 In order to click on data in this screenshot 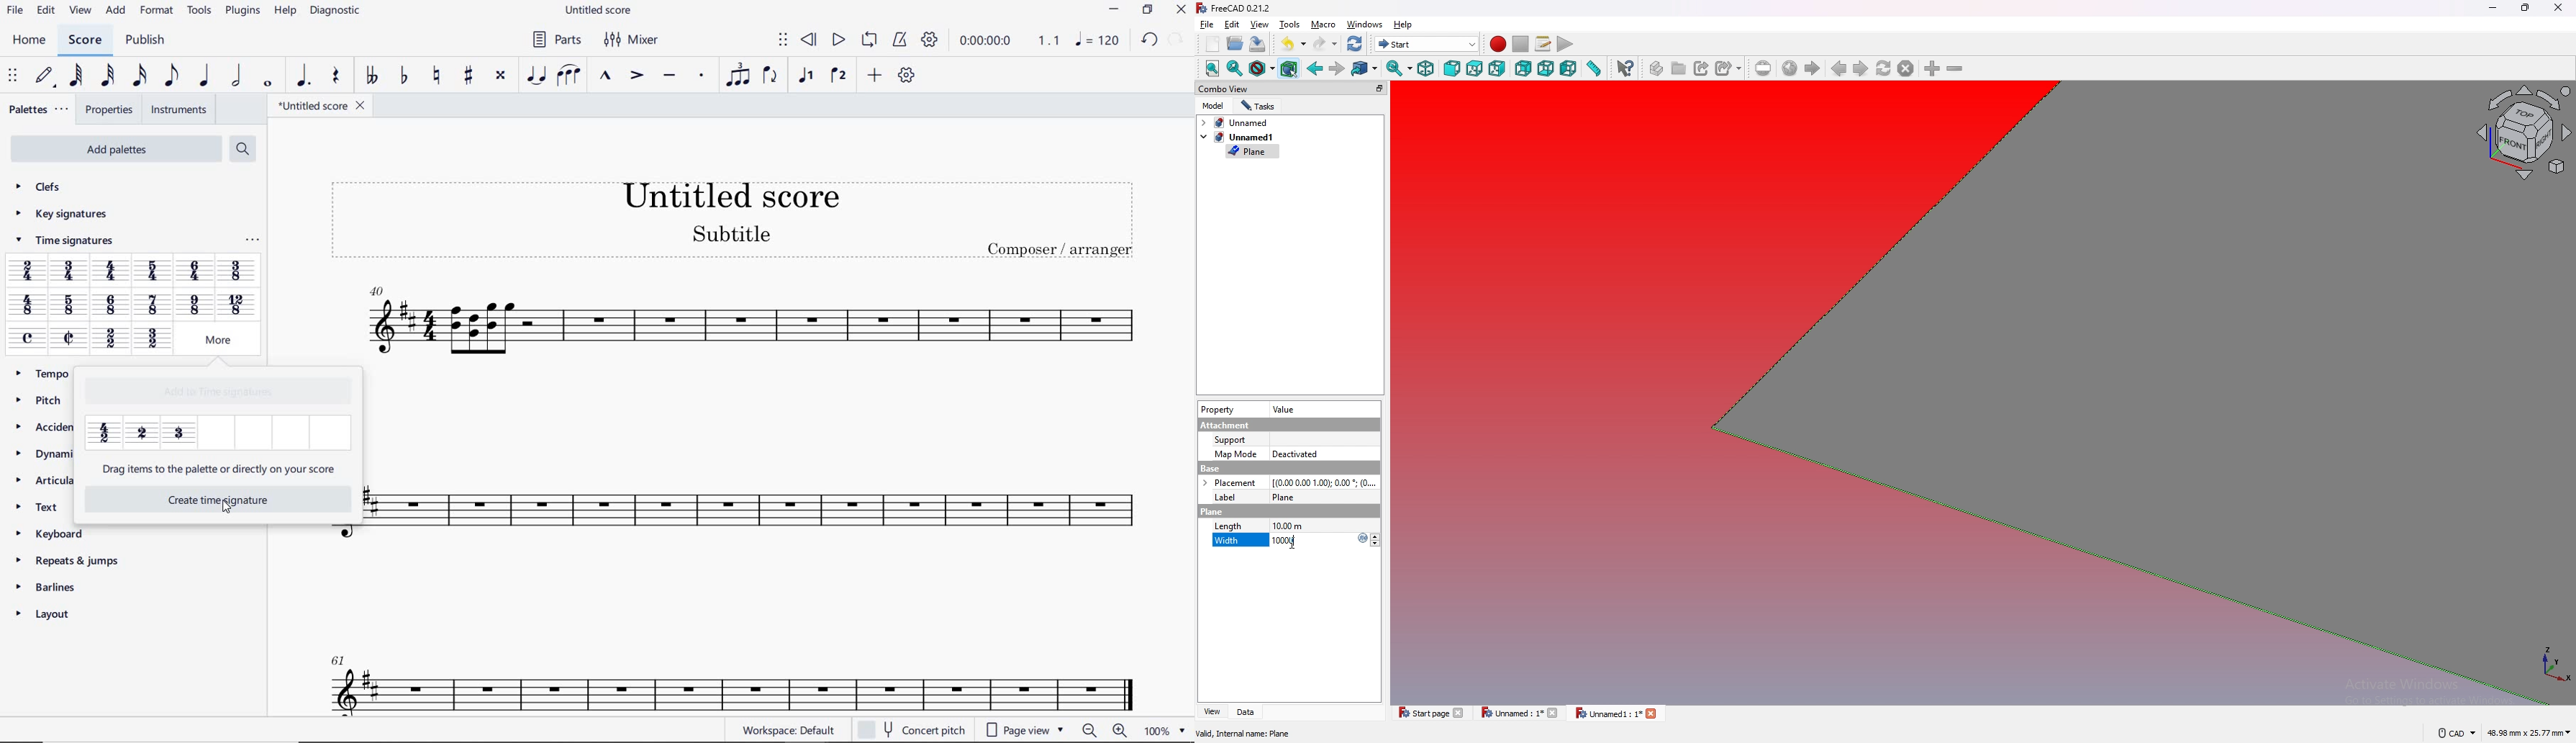, I will do `click(1248, 712)`.